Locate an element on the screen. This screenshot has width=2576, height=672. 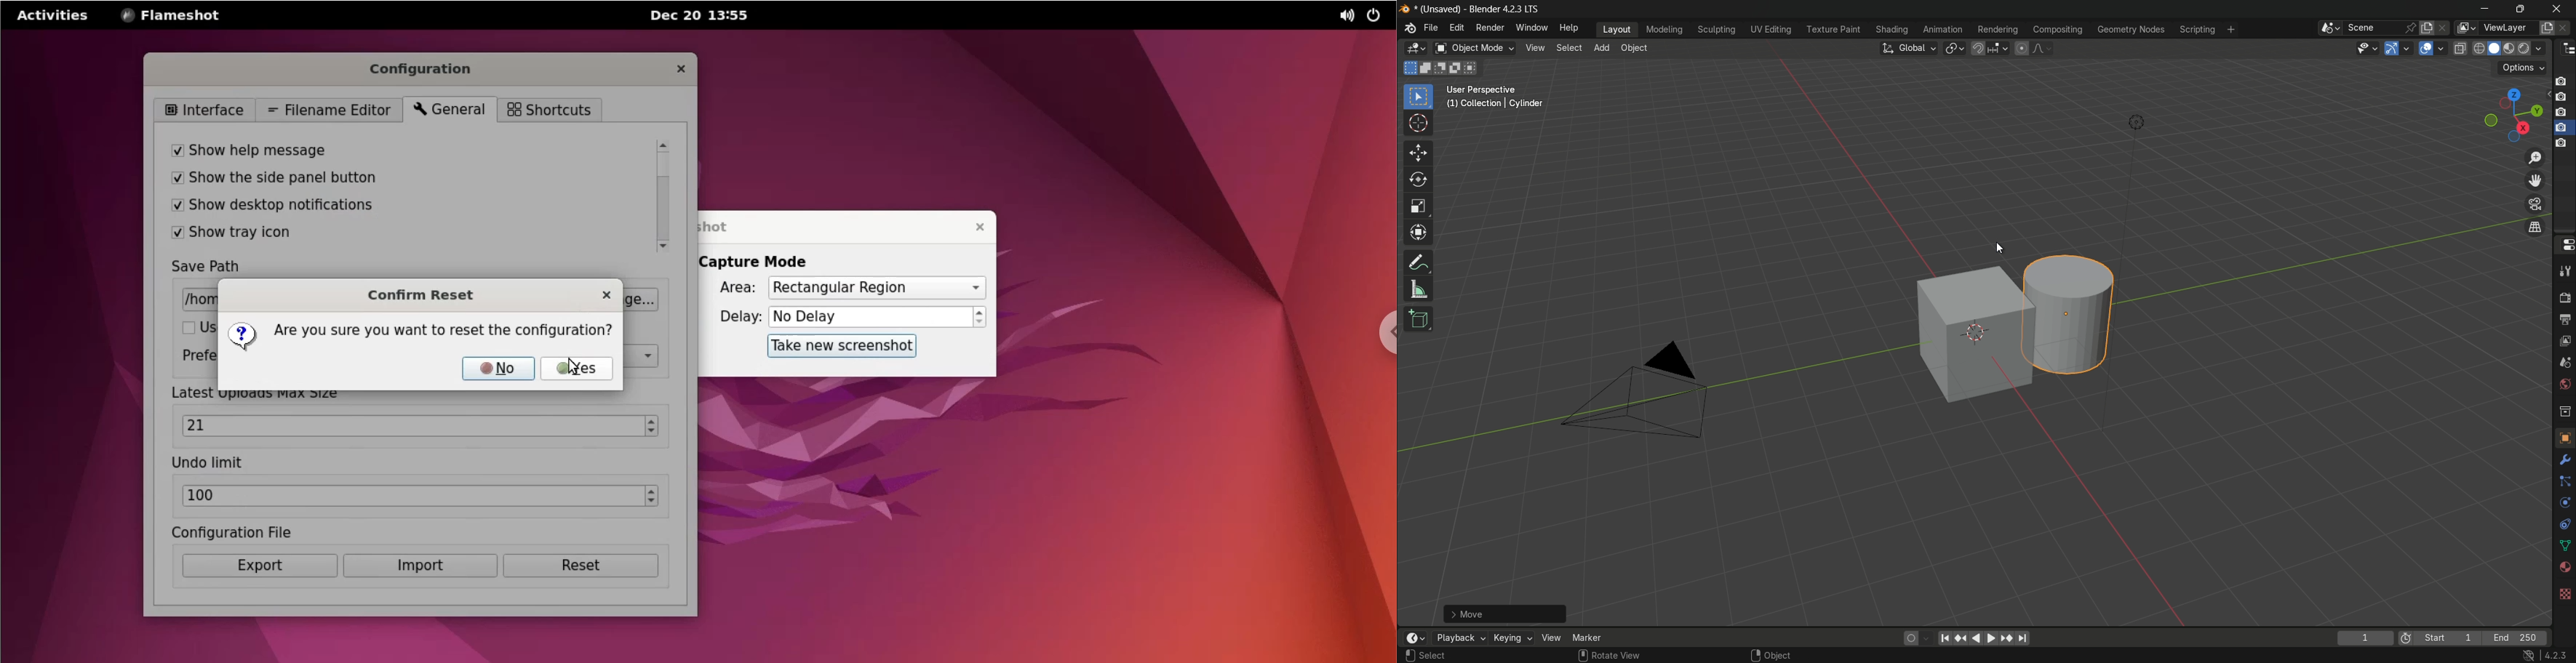
object mode is located at coordinates (1474, 48).